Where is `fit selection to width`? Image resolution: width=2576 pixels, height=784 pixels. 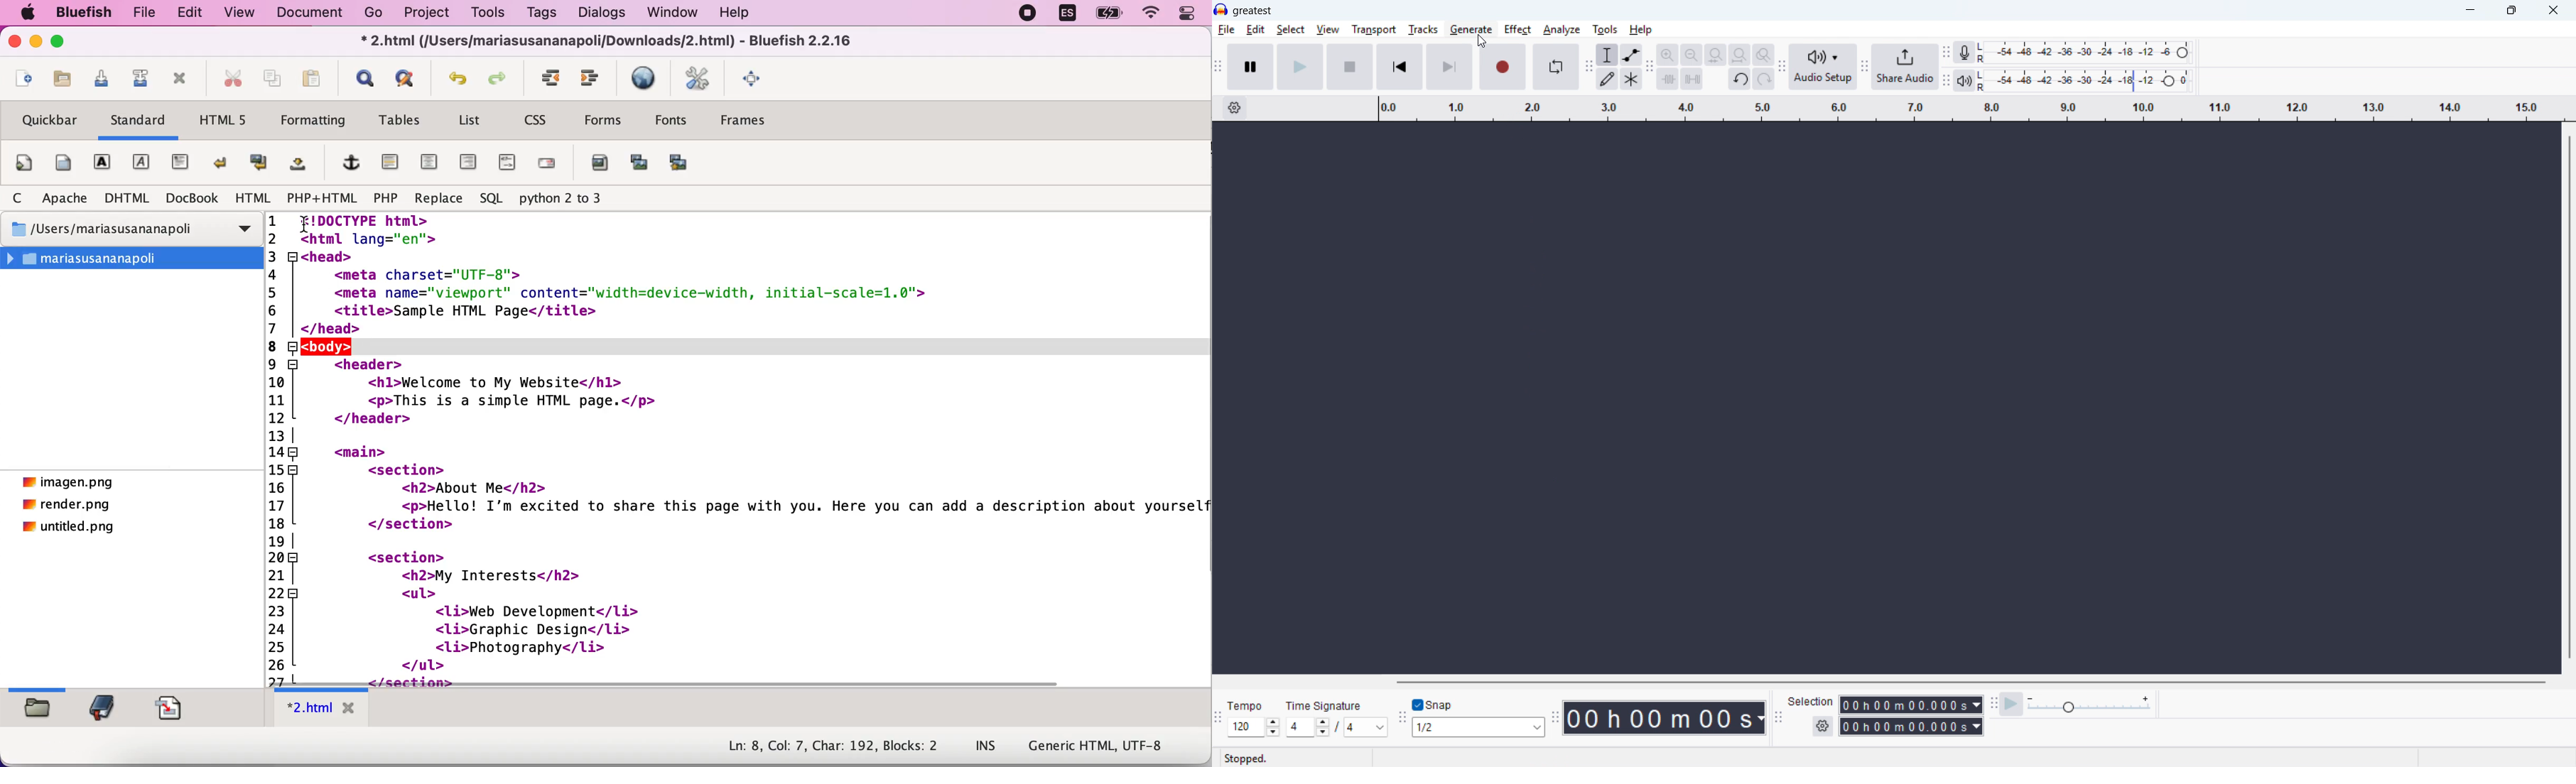
fit selection to width is located at coordinates (1716, 55).